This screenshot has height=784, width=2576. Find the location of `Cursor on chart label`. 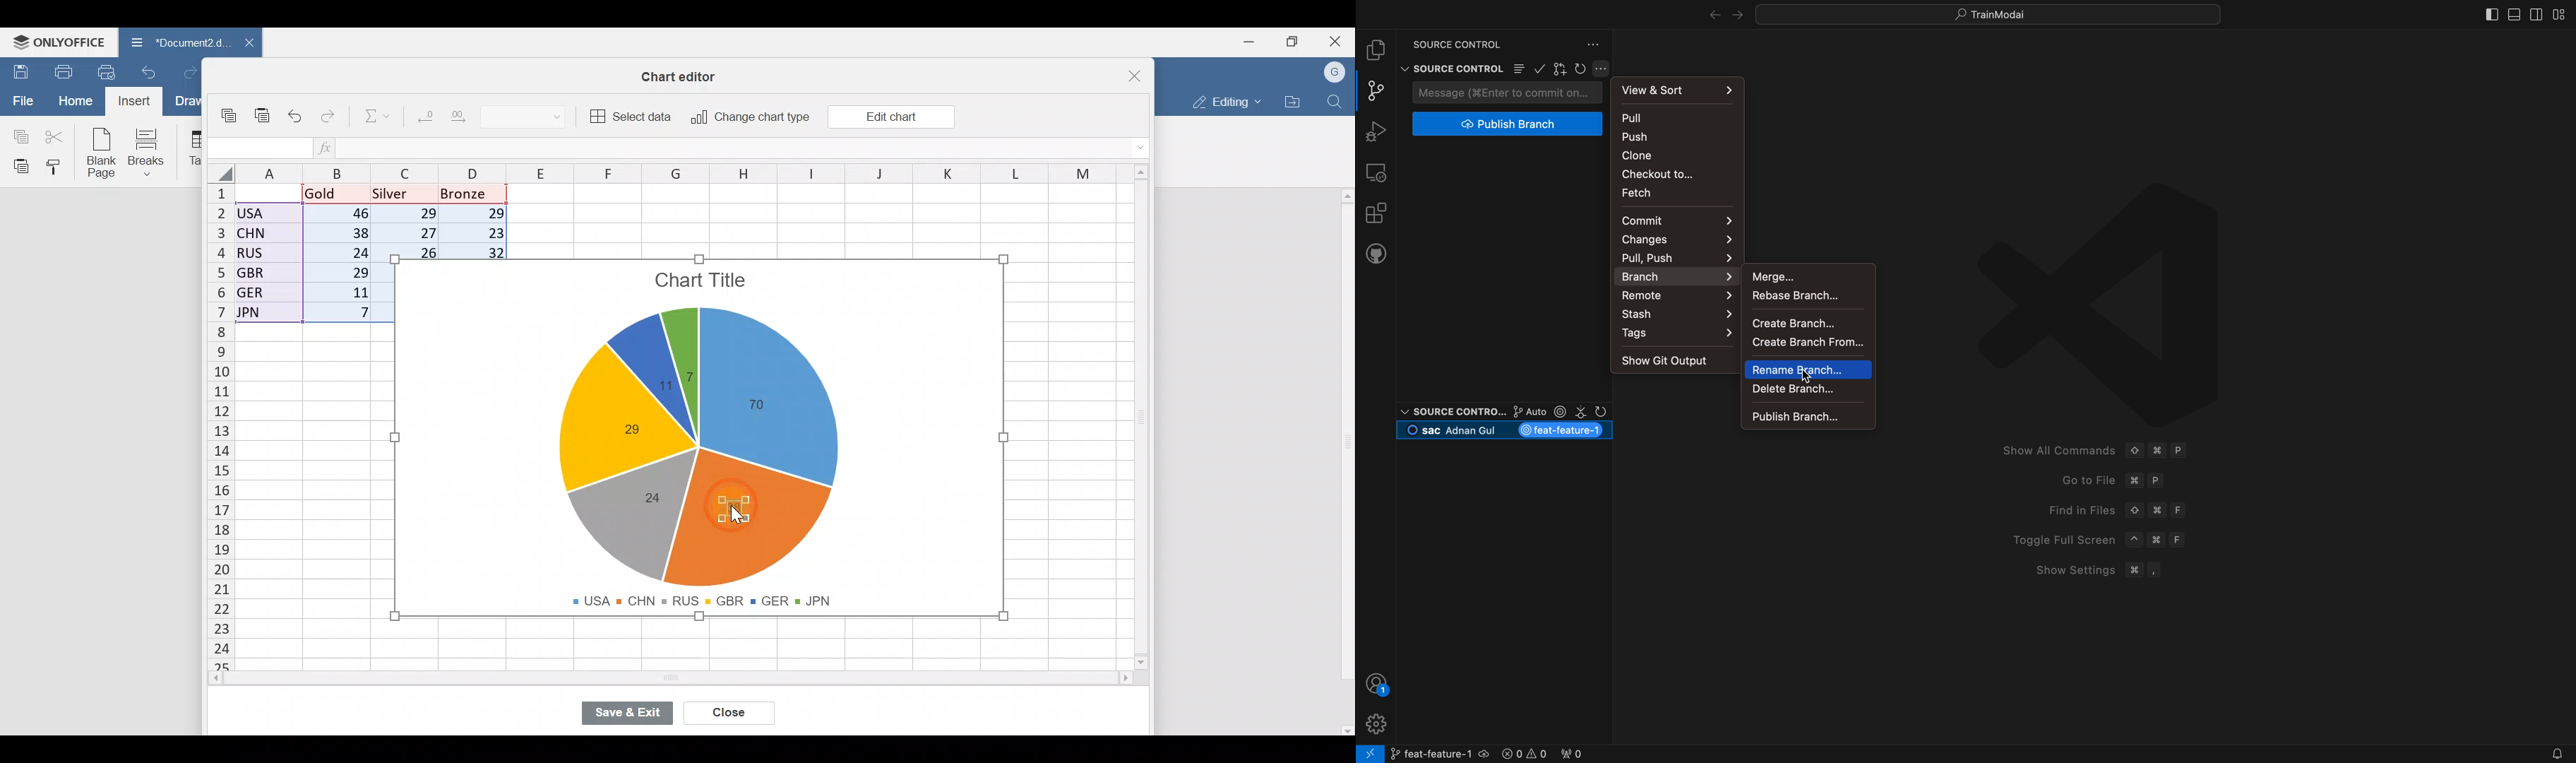

Cursor on chart label is located at coordinates (741, 502).